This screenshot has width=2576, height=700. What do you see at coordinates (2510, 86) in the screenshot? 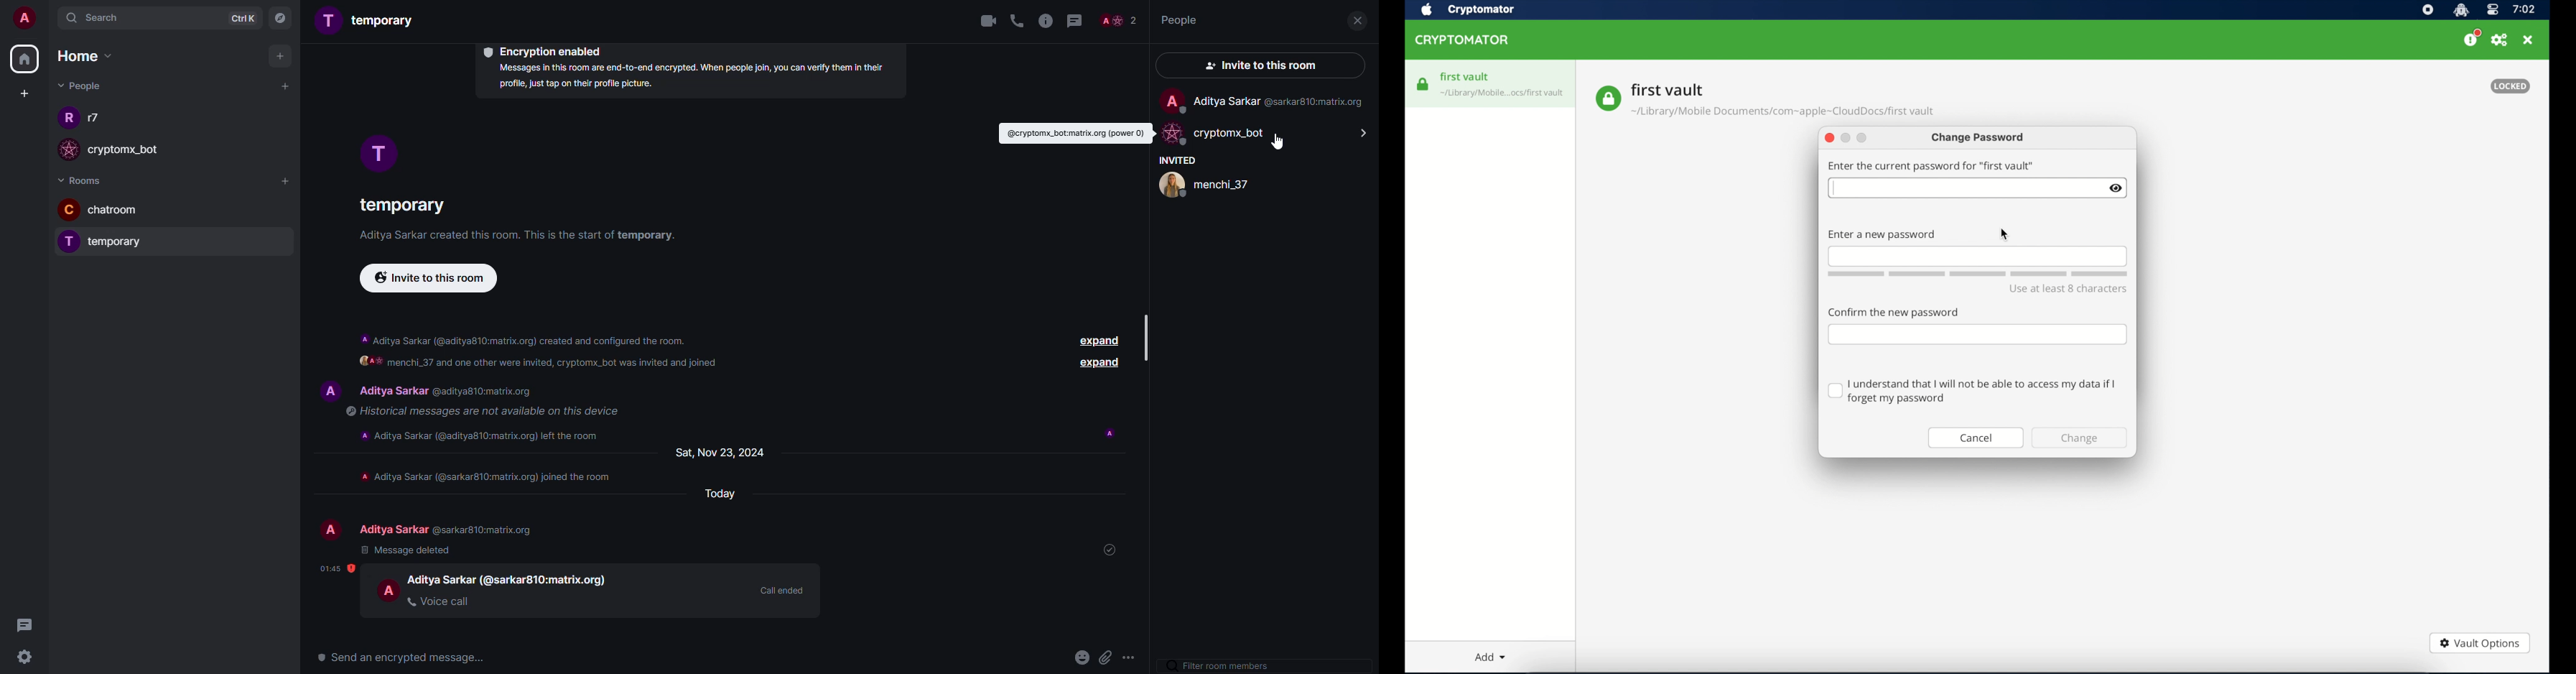
I see `locked` at bounding box center [2510, 86].